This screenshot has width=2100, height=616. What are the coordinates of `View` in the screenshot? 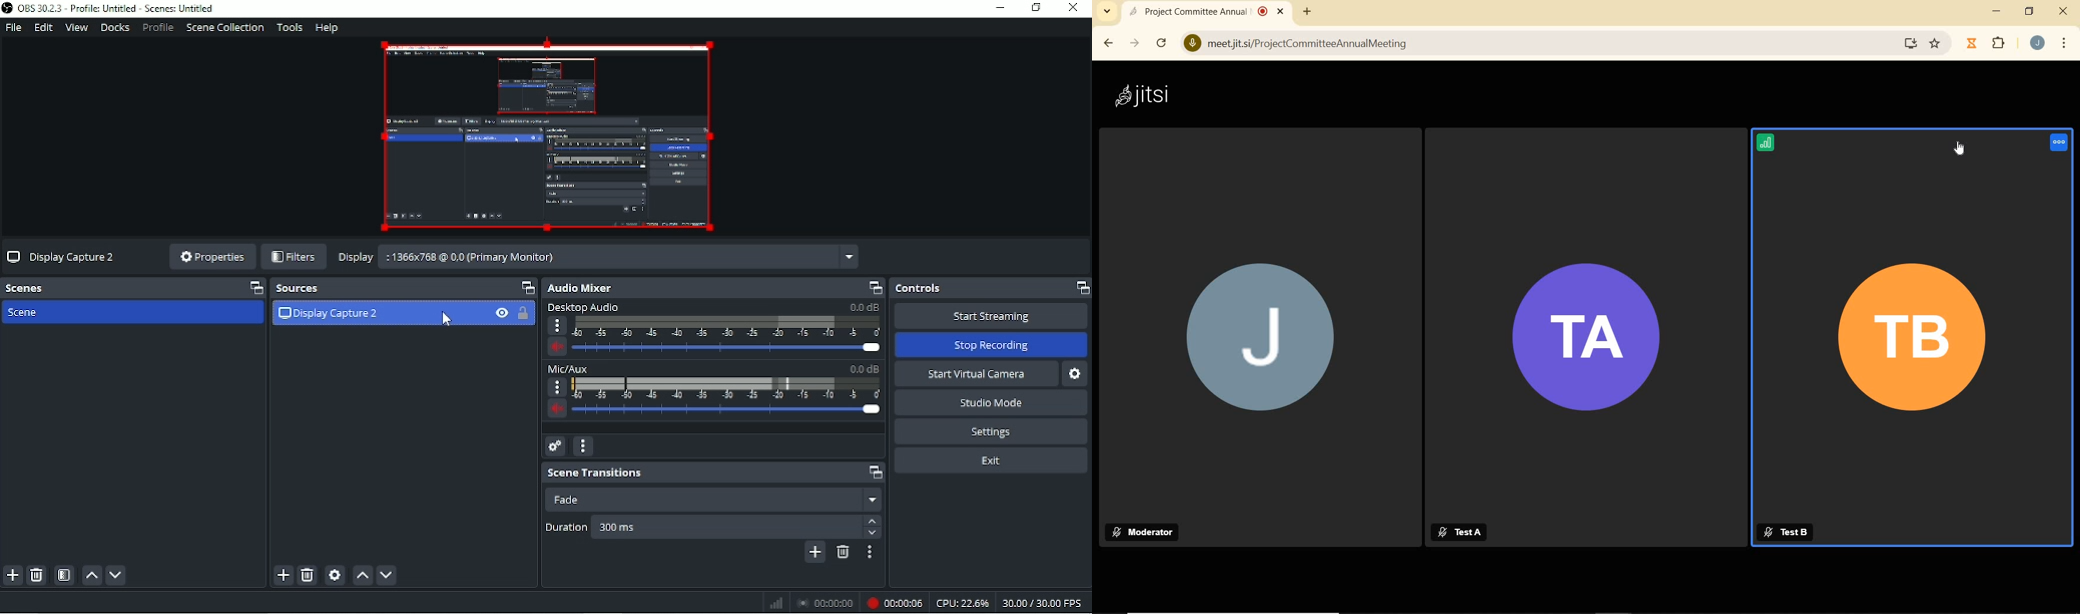 It's located at (76, 28).